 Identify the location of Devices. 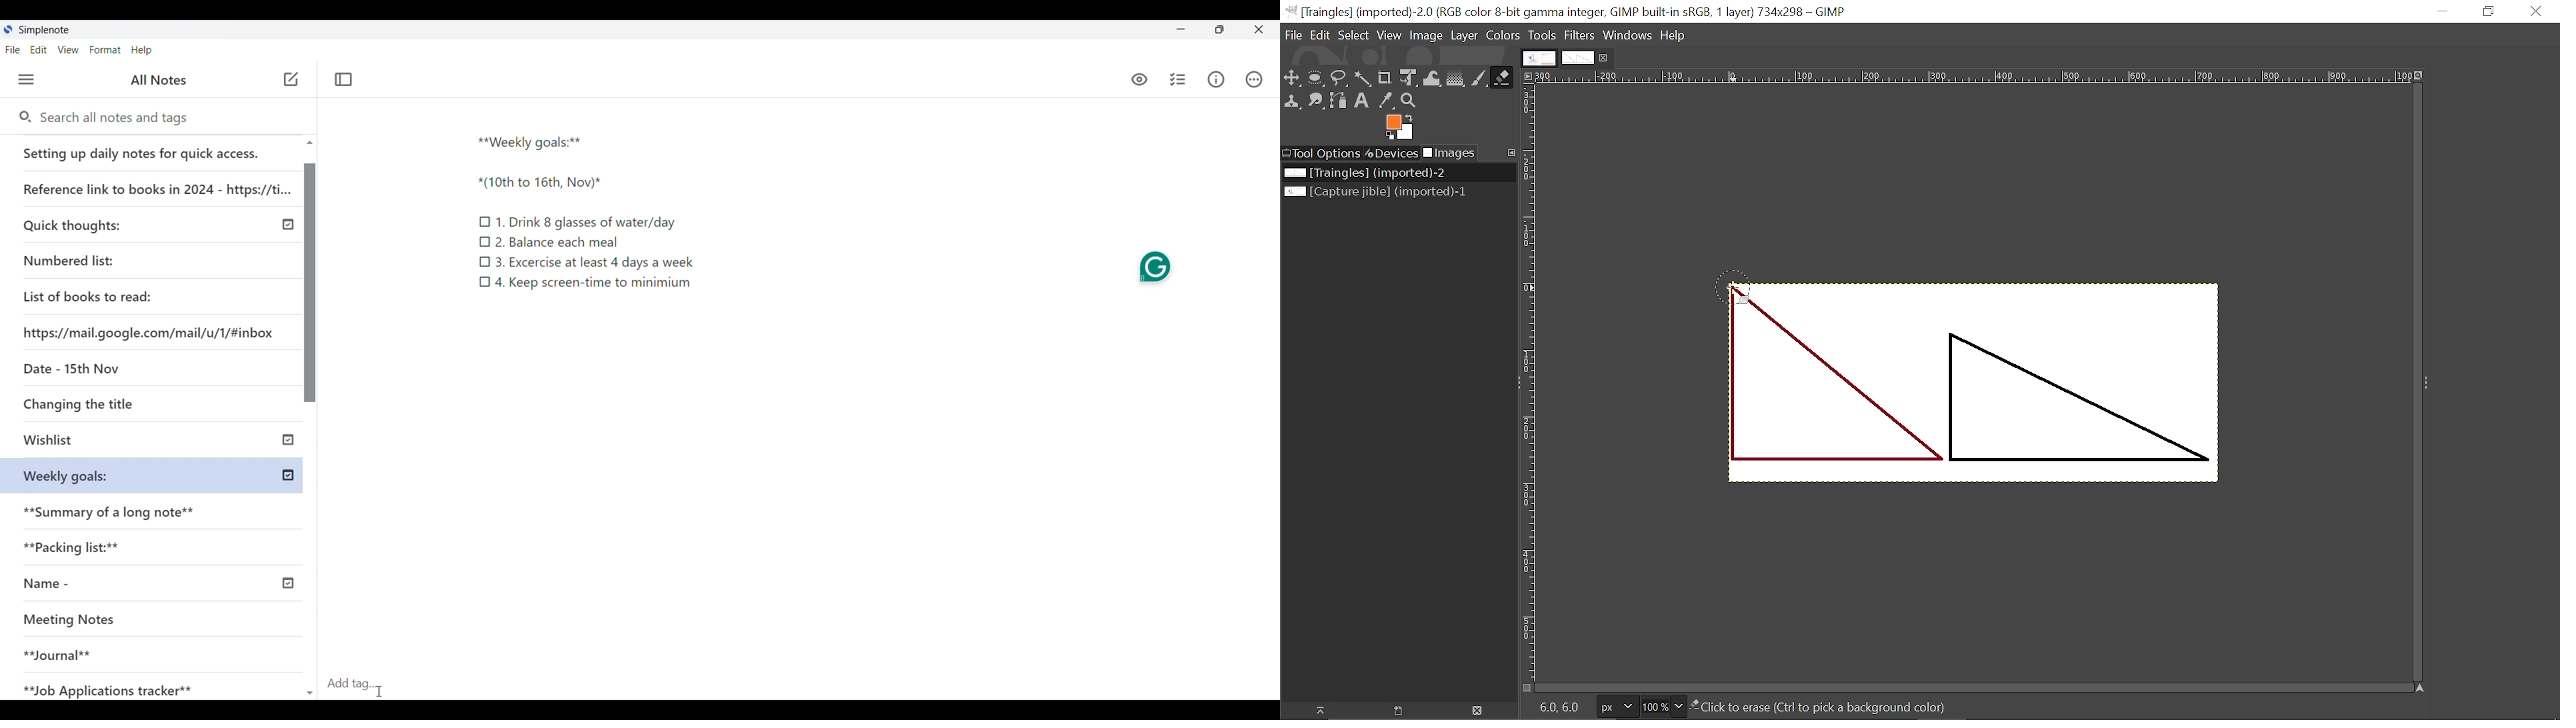
(1391, 153).